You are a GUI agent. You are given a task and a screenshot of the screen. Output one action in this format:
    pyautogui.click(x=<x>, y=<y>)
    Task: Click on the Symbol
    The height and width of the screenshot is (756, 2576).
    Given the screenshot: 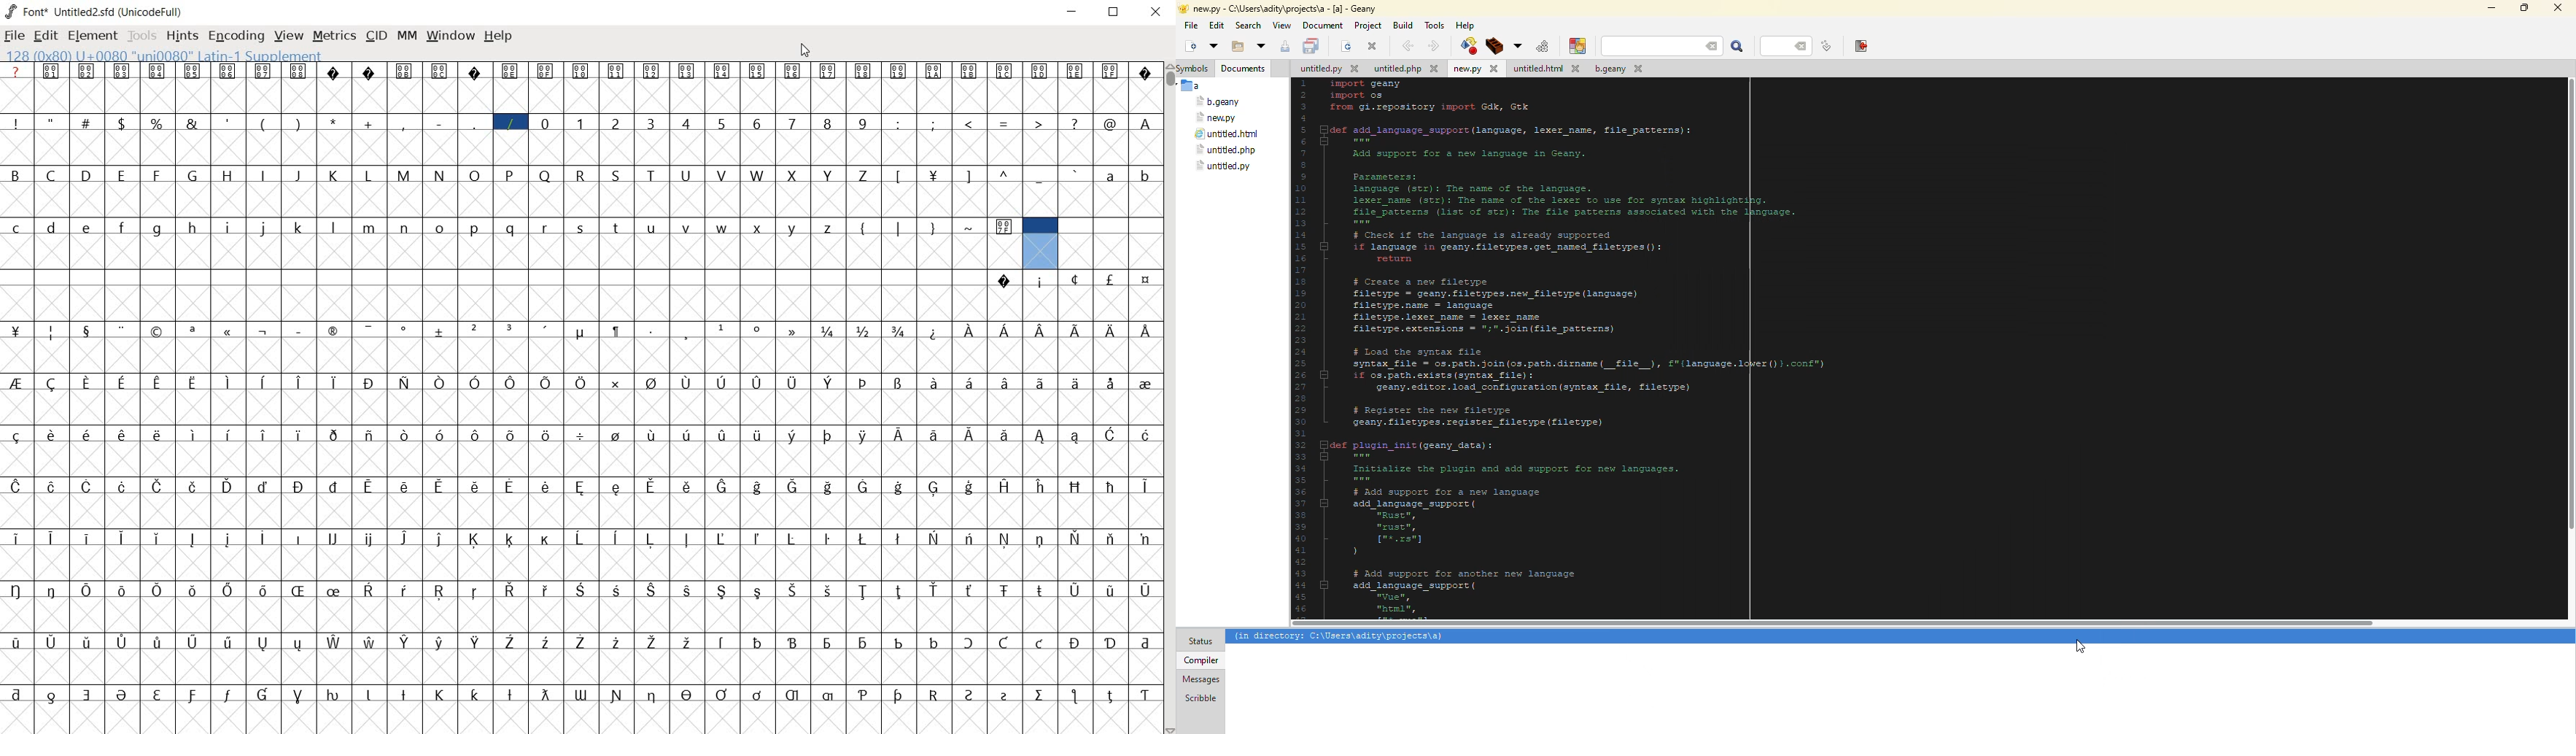 What is the action you would take?
    pyautogui.click(x=583, y=330)
    